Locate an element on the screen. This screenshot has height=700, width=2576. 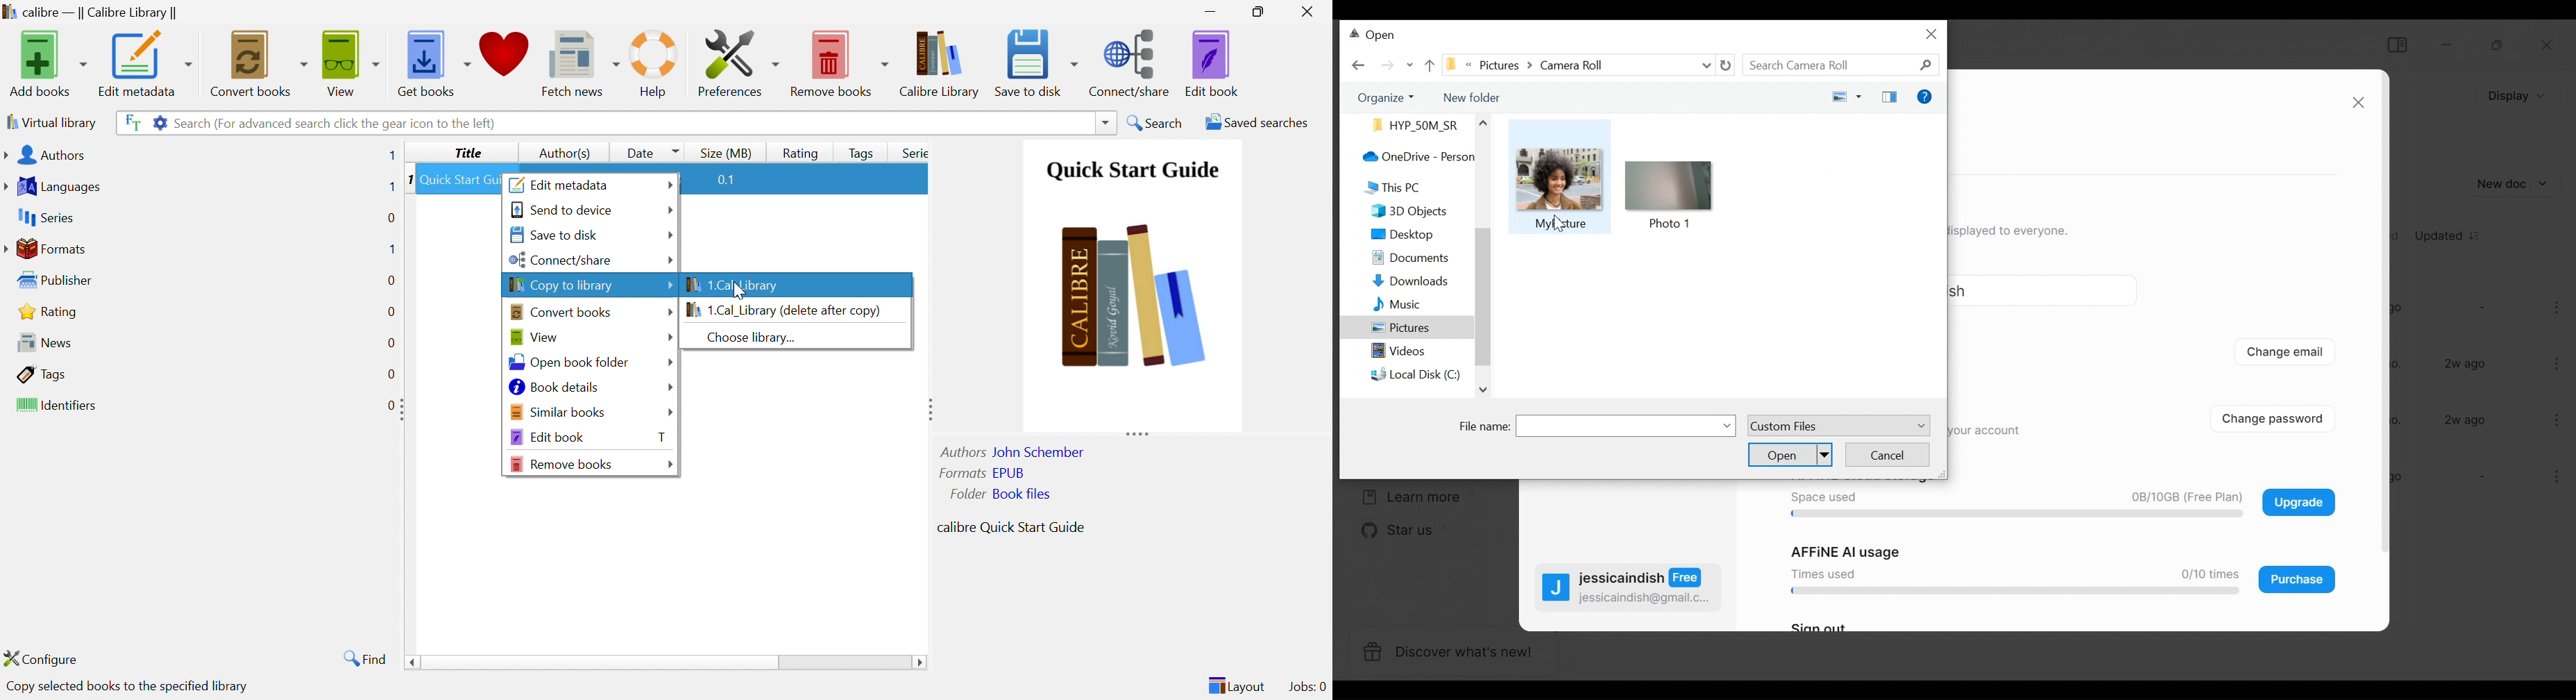
Save to disk is located at coordinates (1035, 62).